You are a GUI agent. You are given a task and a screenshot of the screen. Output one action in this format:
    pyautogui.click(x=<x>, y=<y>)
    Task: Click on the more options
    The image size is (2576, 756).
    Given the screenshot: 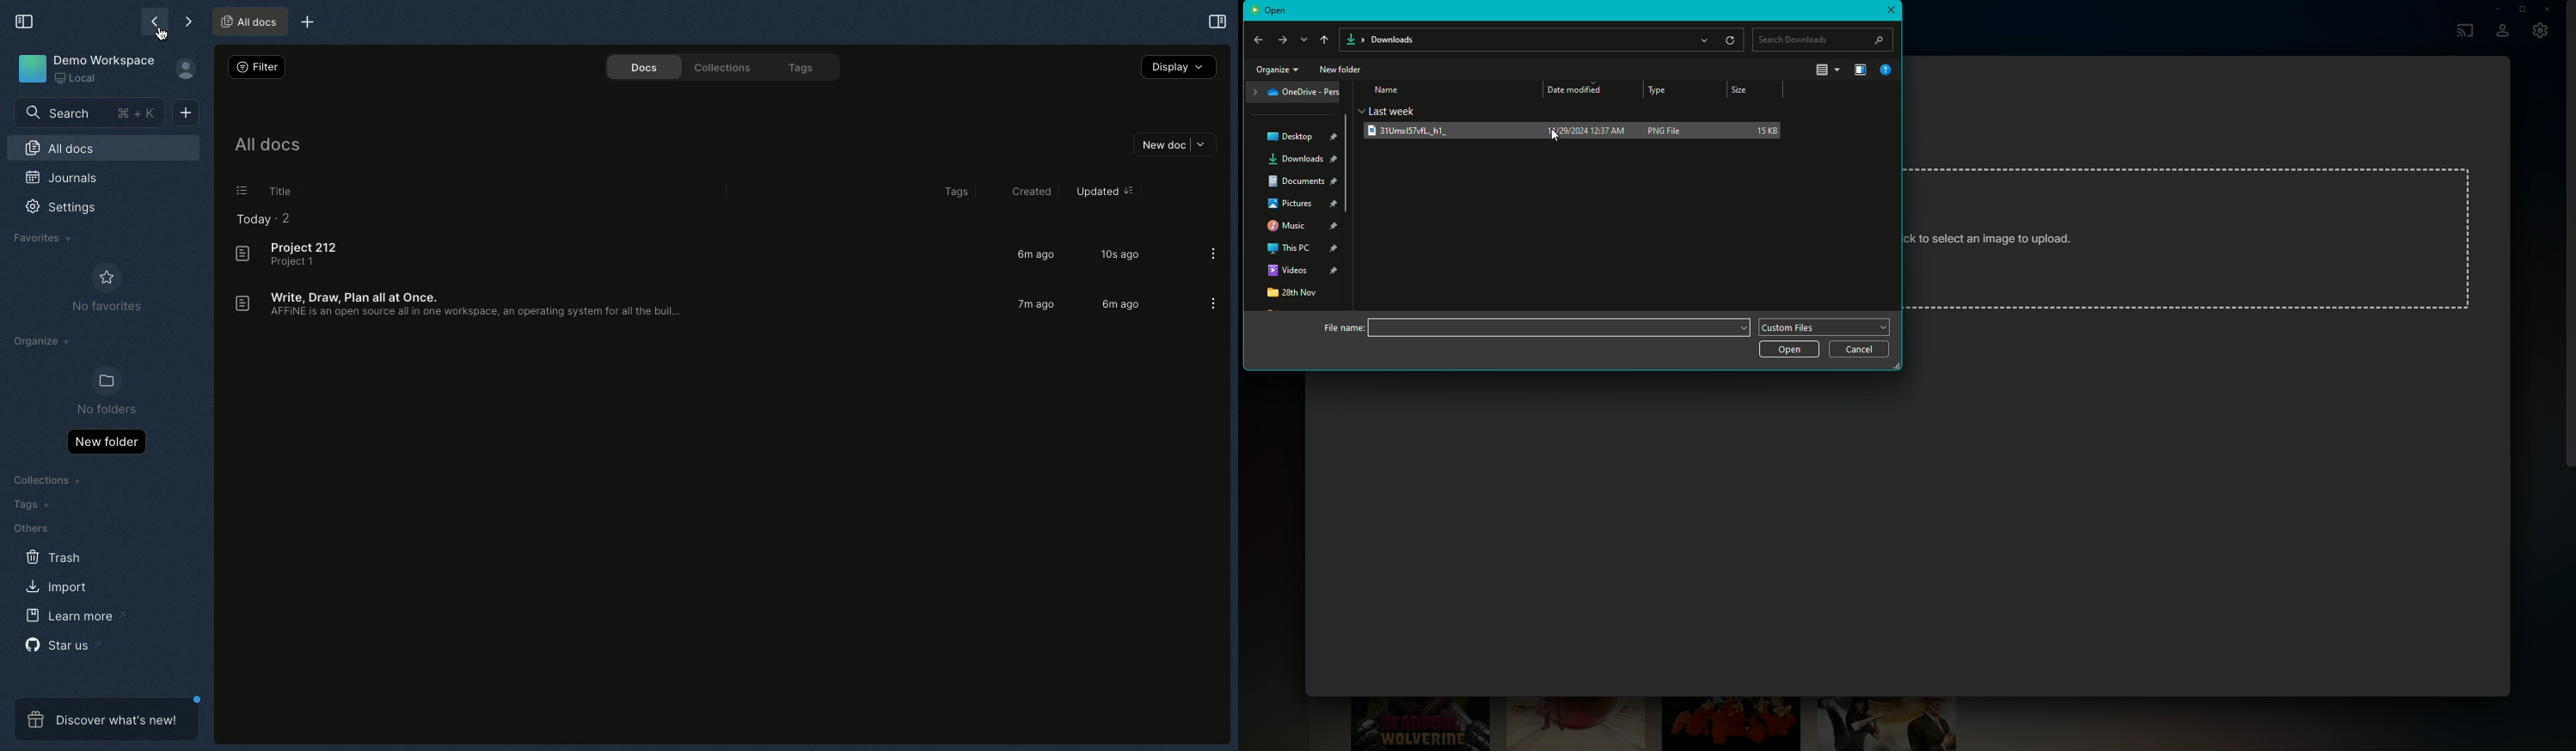 What is the action you would take?
    pyautogui.click(x=1210, y=307)
    